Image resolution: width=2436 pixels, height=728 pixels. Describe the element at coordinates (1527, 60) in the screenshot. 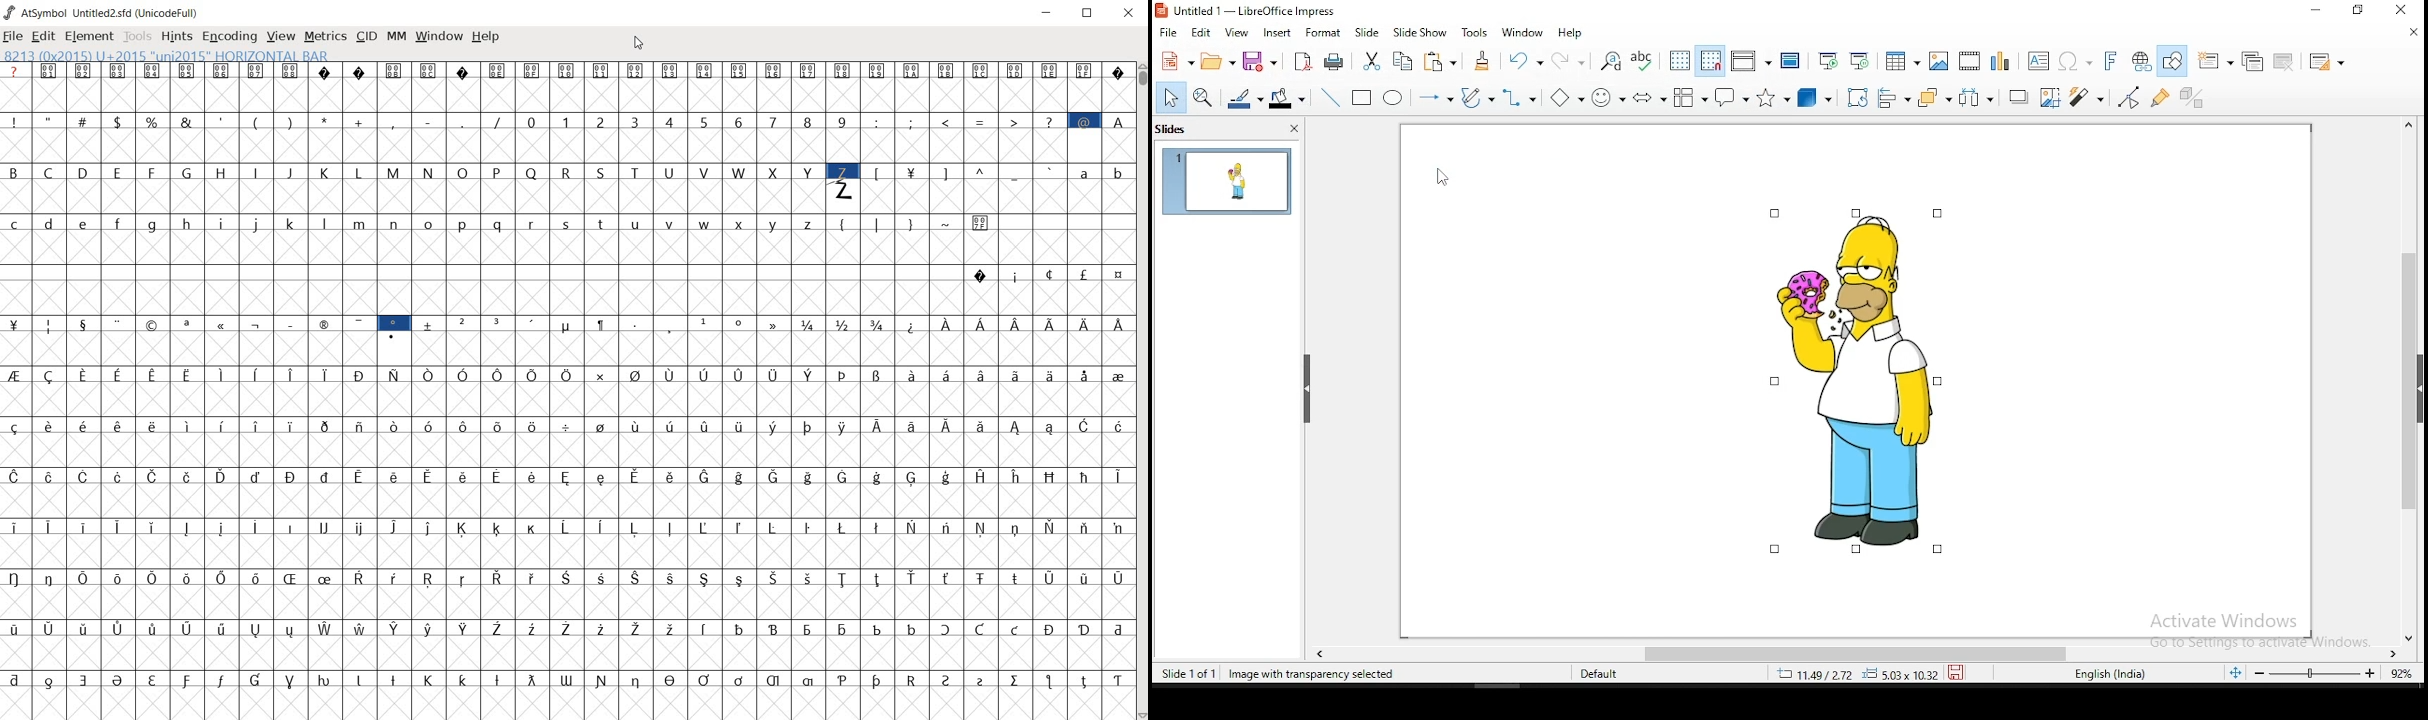

I see `undo` at that location.